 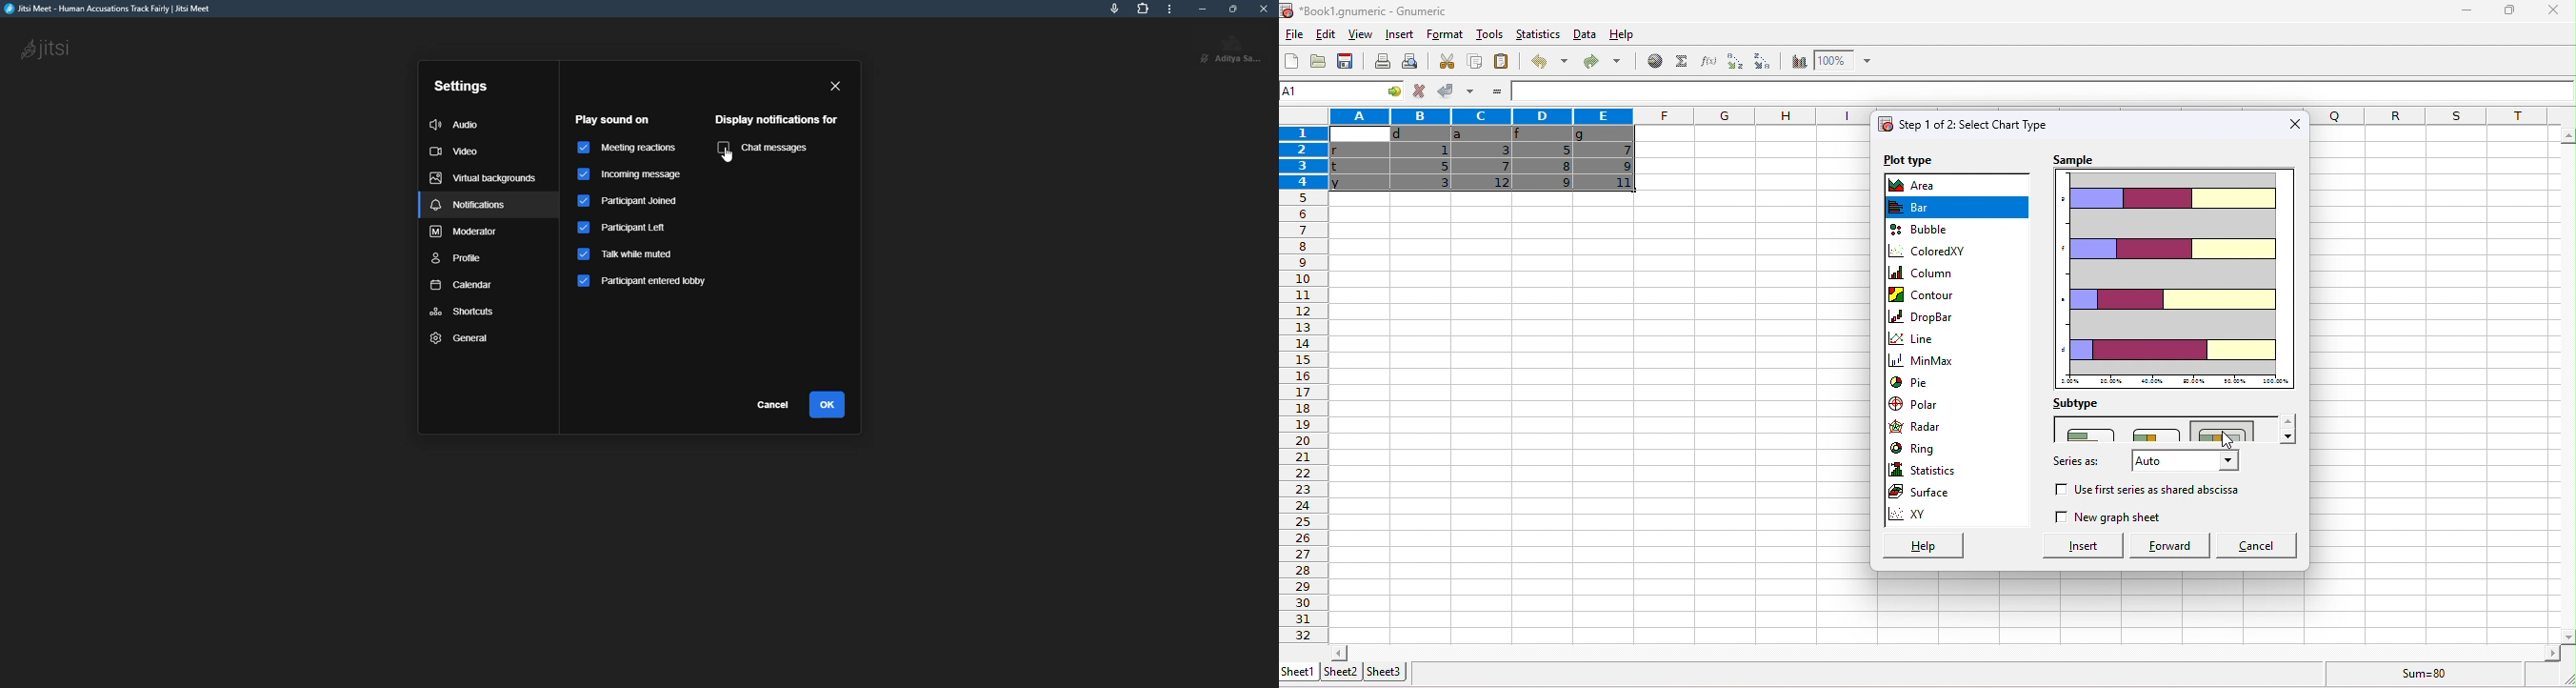 I want to click on file, so click(x=1292, y=34).